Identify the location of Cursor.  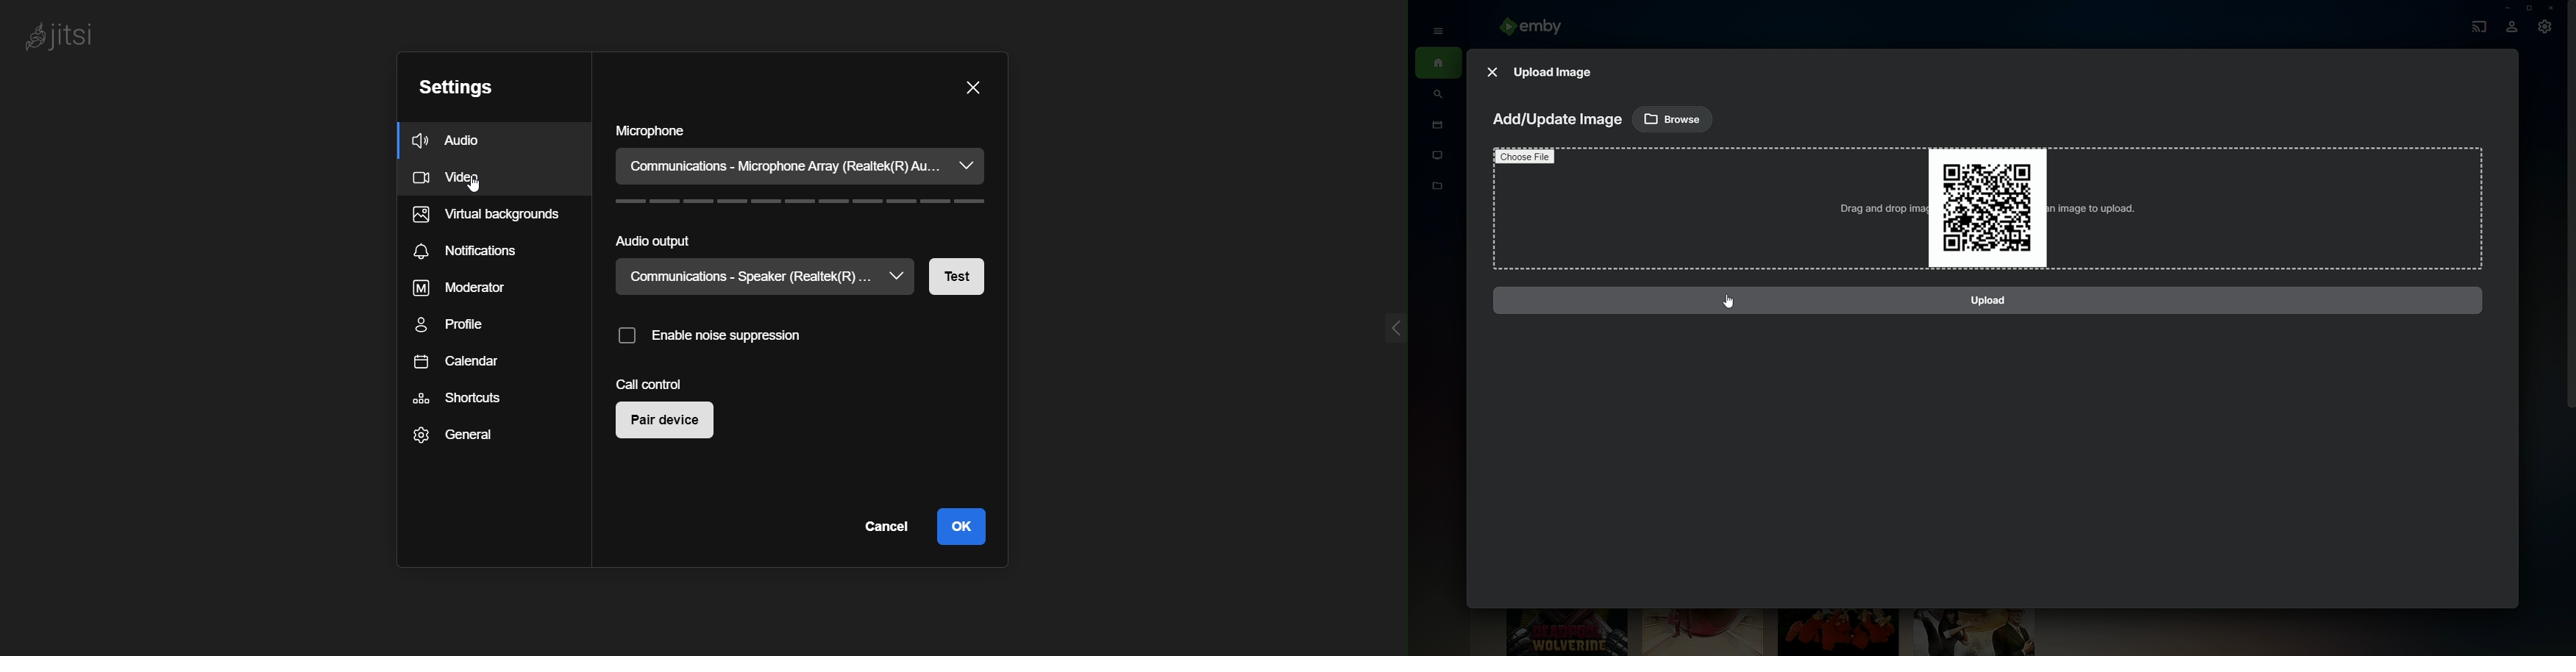
(1730, 302).